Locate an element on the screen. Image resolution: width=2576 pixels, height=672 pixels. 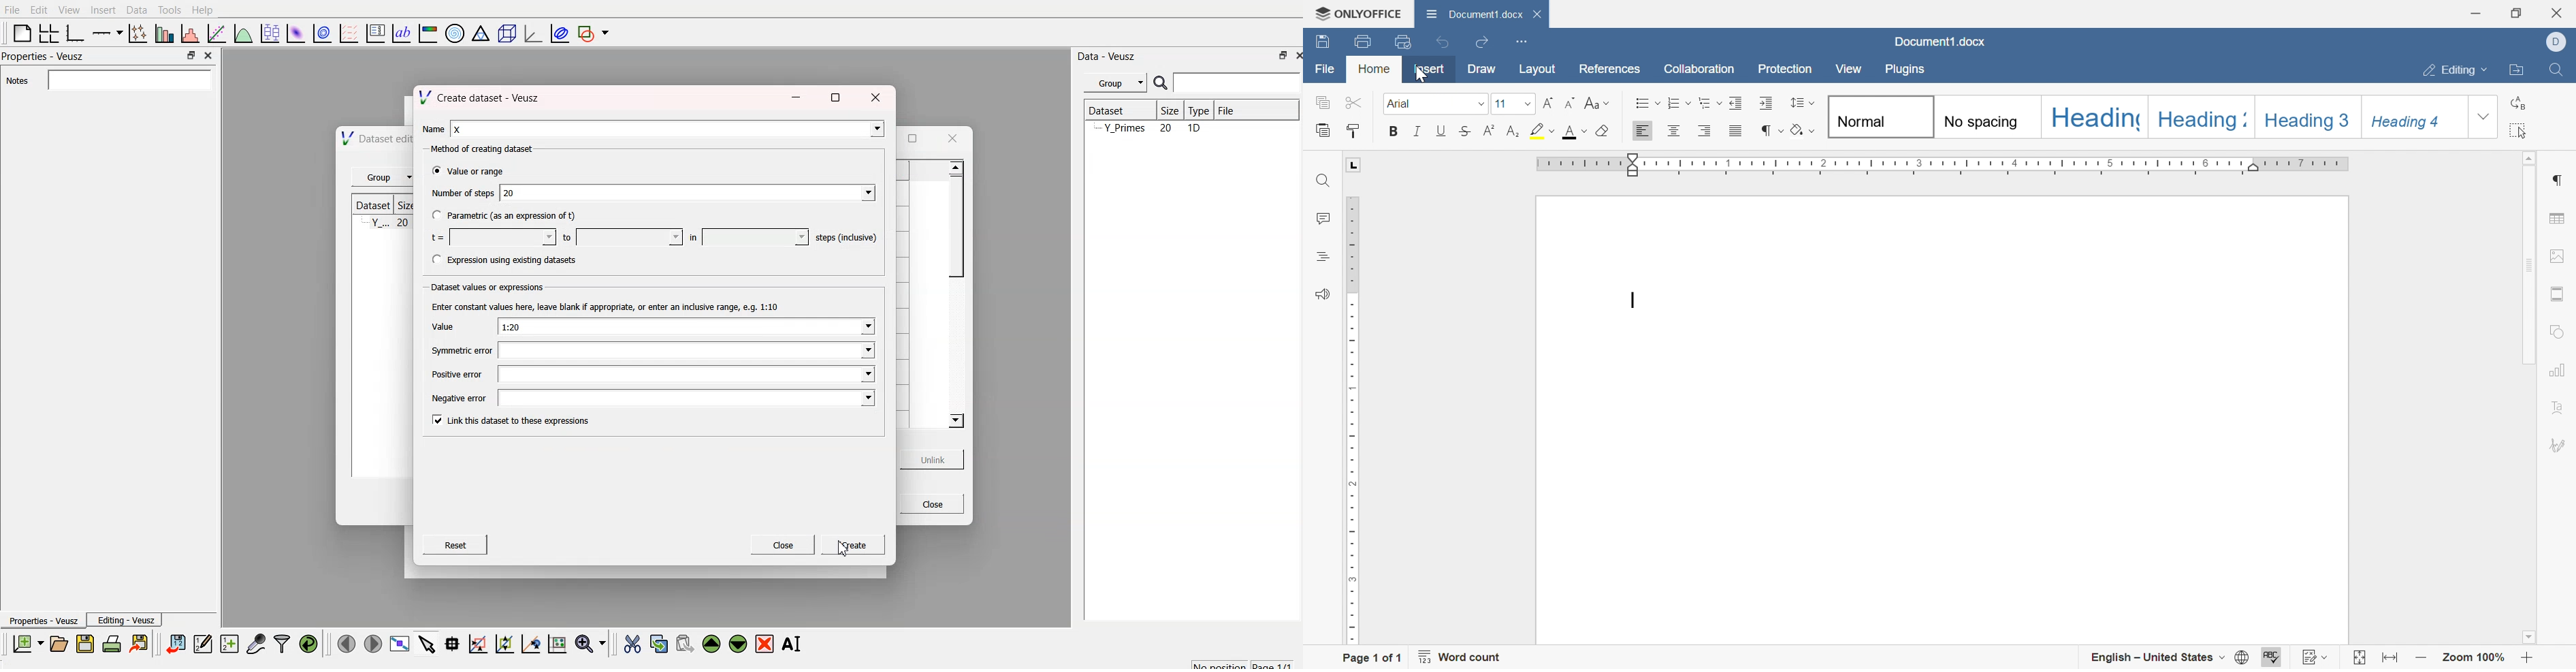
Strikethrough is located at coordinates (1465, 133).